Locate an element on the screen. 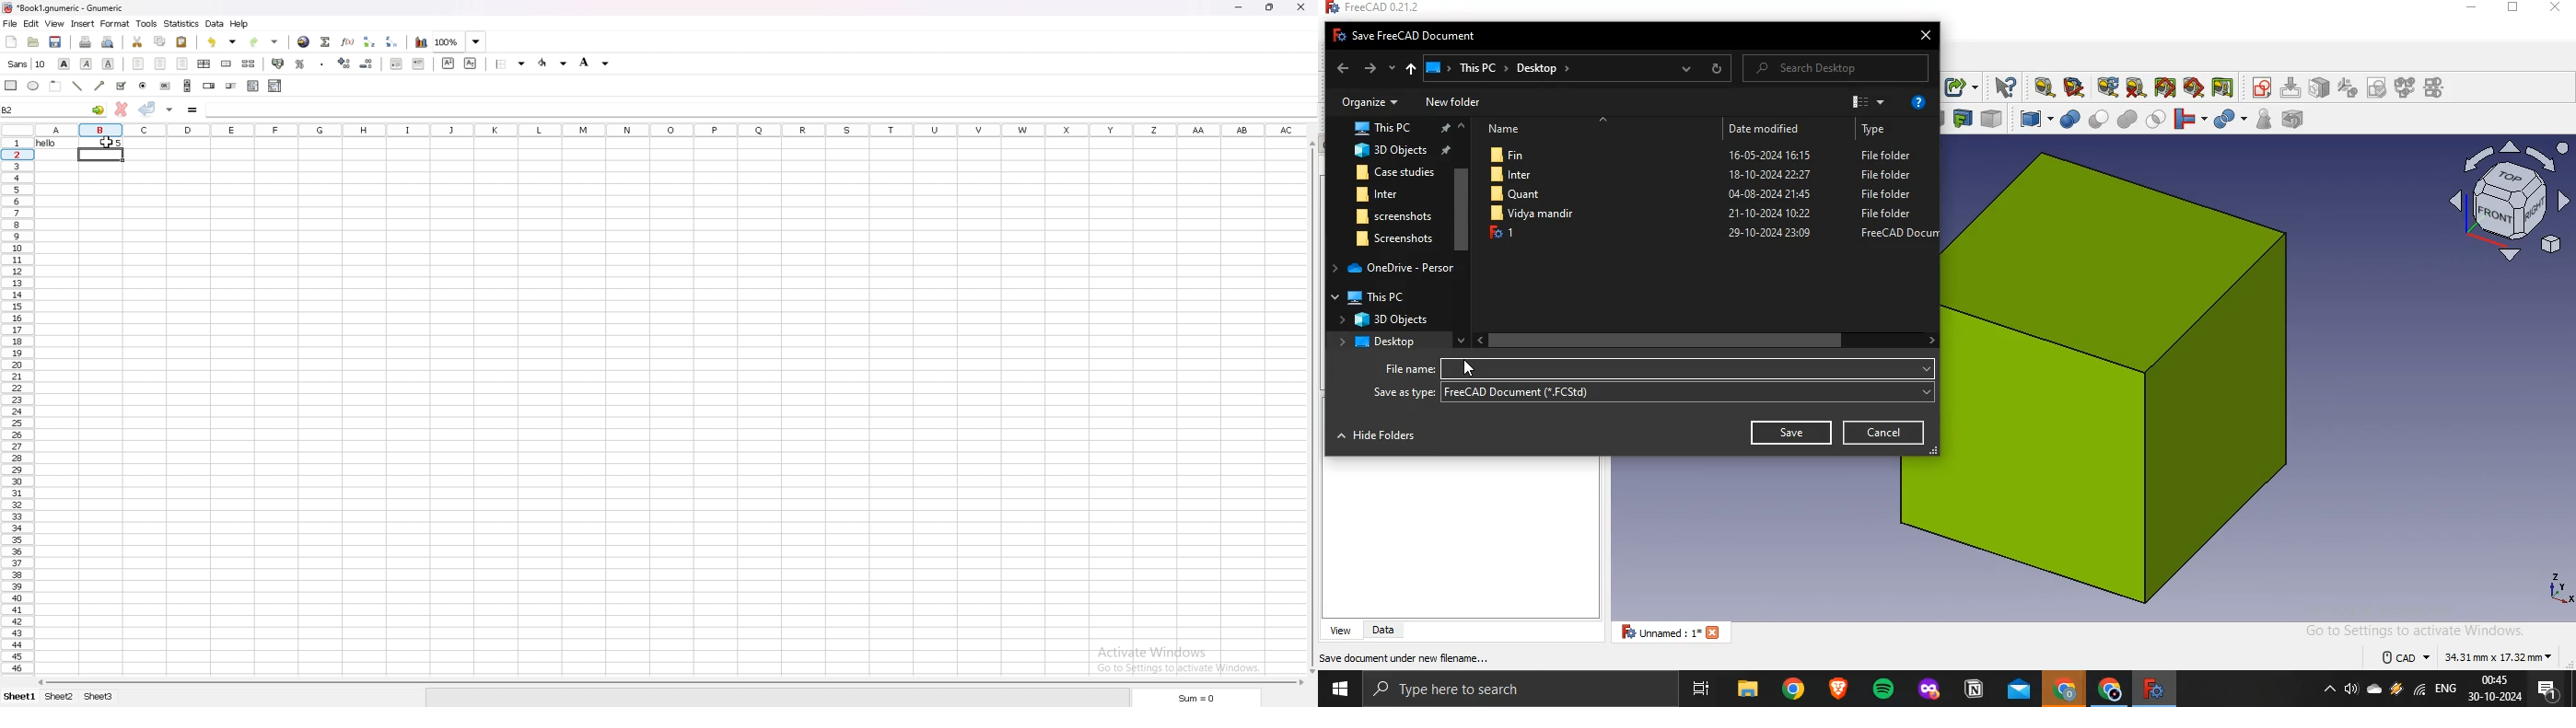 The height and width of the screenshot is (728, 2576). unnamed is located at coordinates (1676, 632).